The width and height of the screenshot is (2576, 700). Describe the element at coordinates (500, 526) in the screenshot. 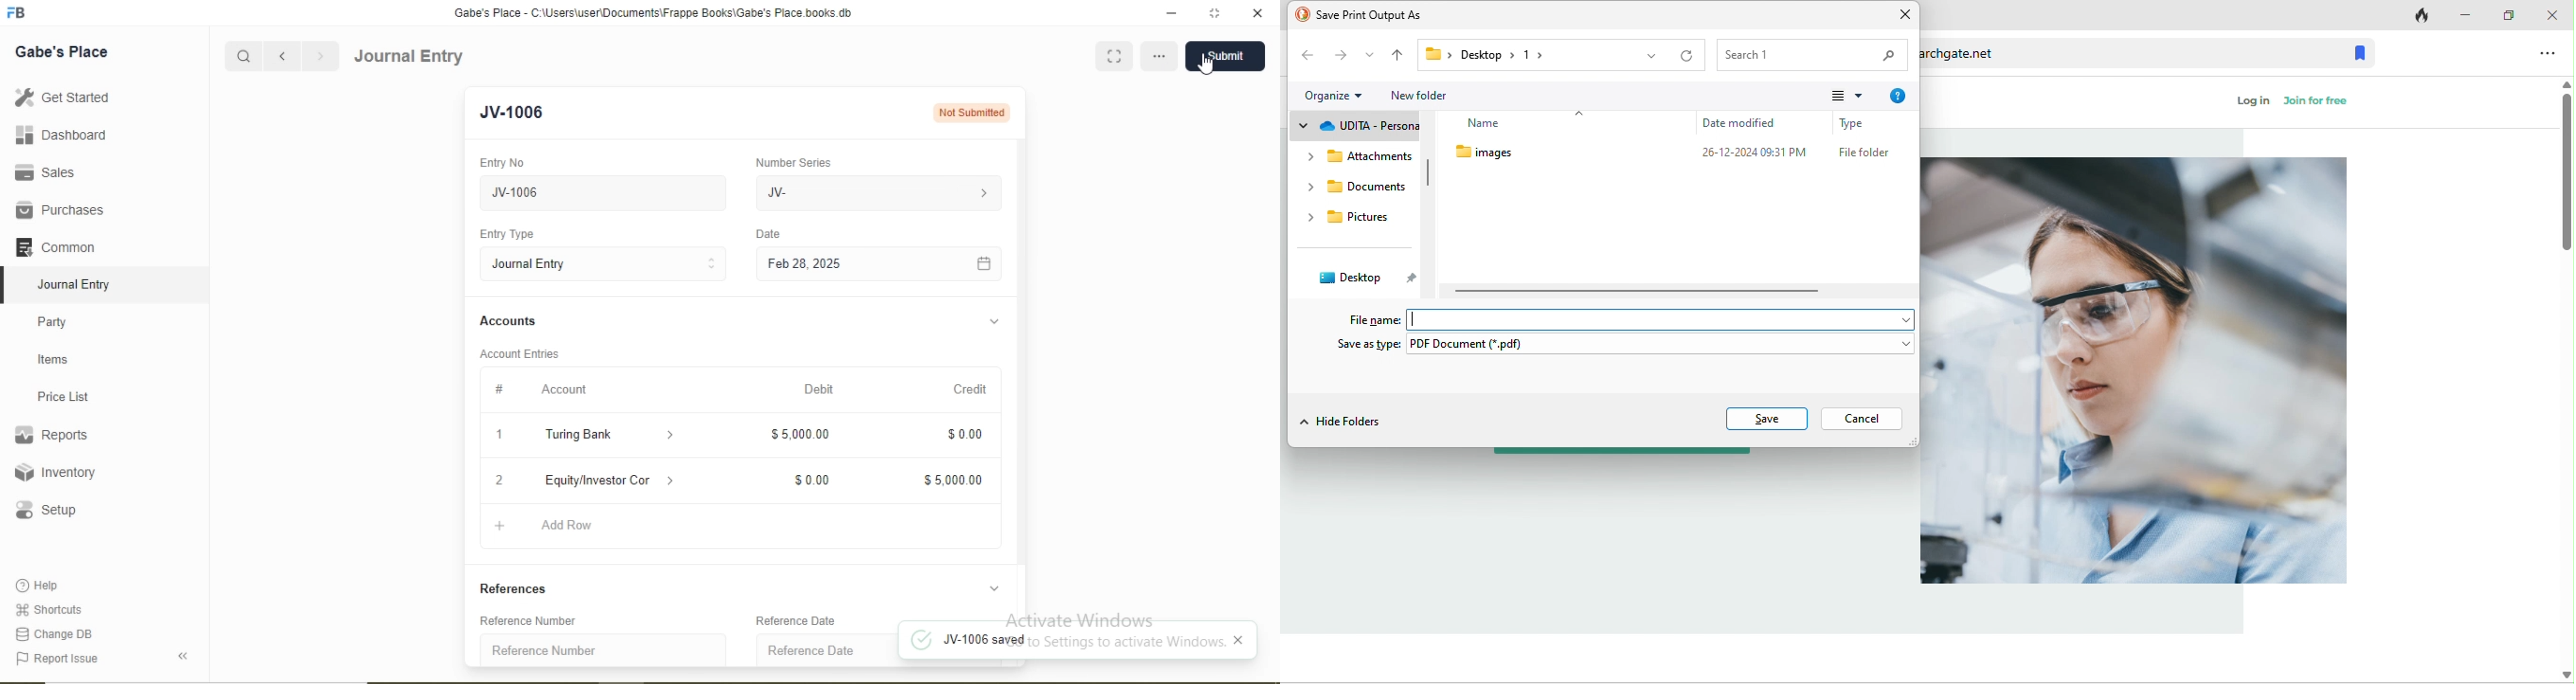

I see `Add` at that location.